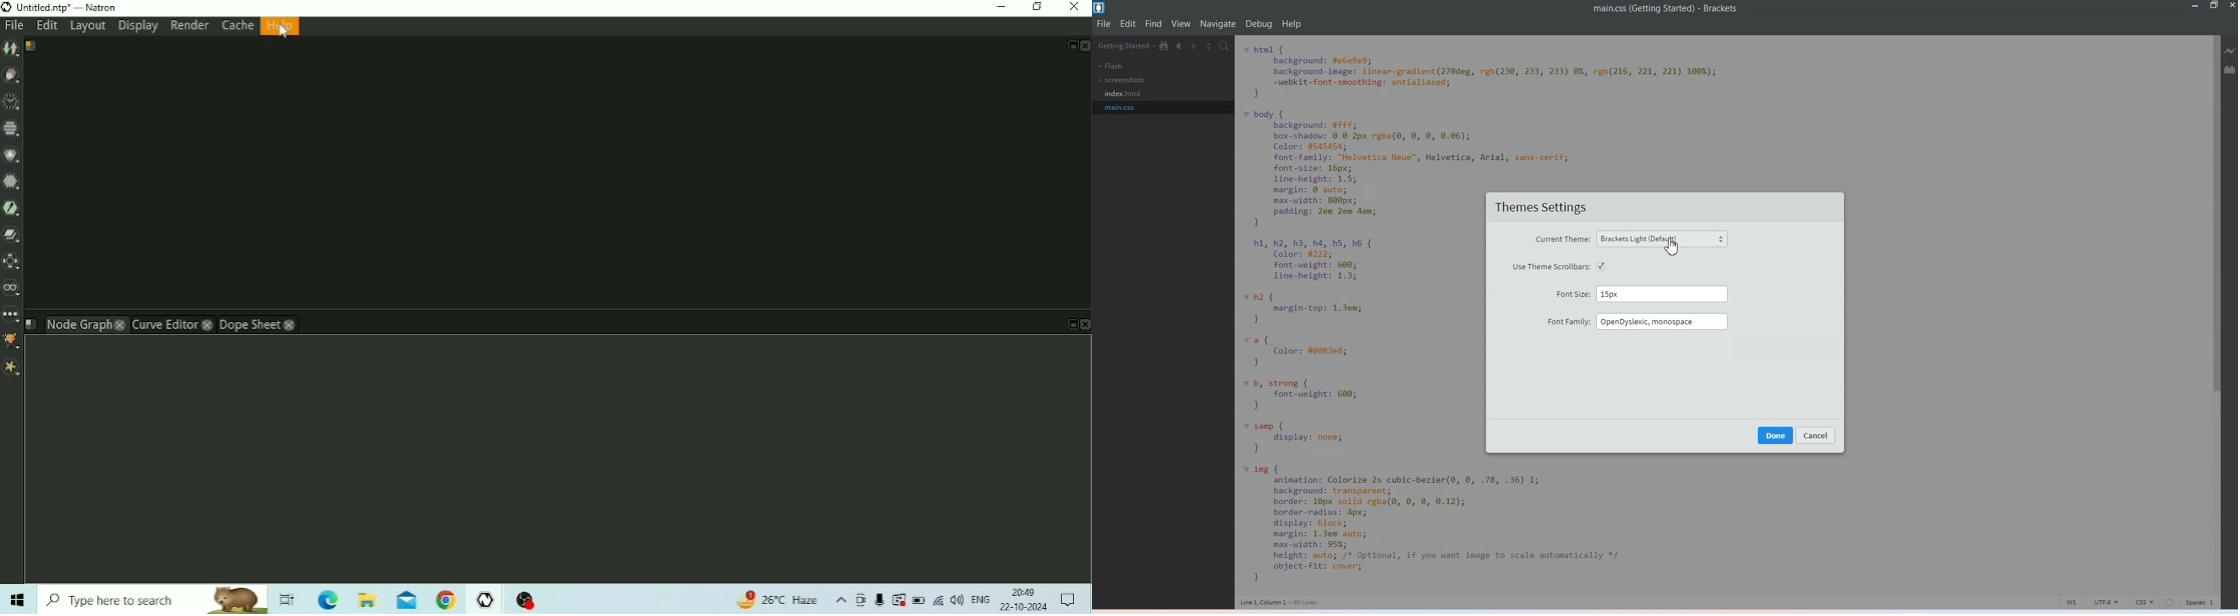  What do you see at coordinates (2232, 6) in the screenshot?
I see `Close` at bounding box center [2232, 6].